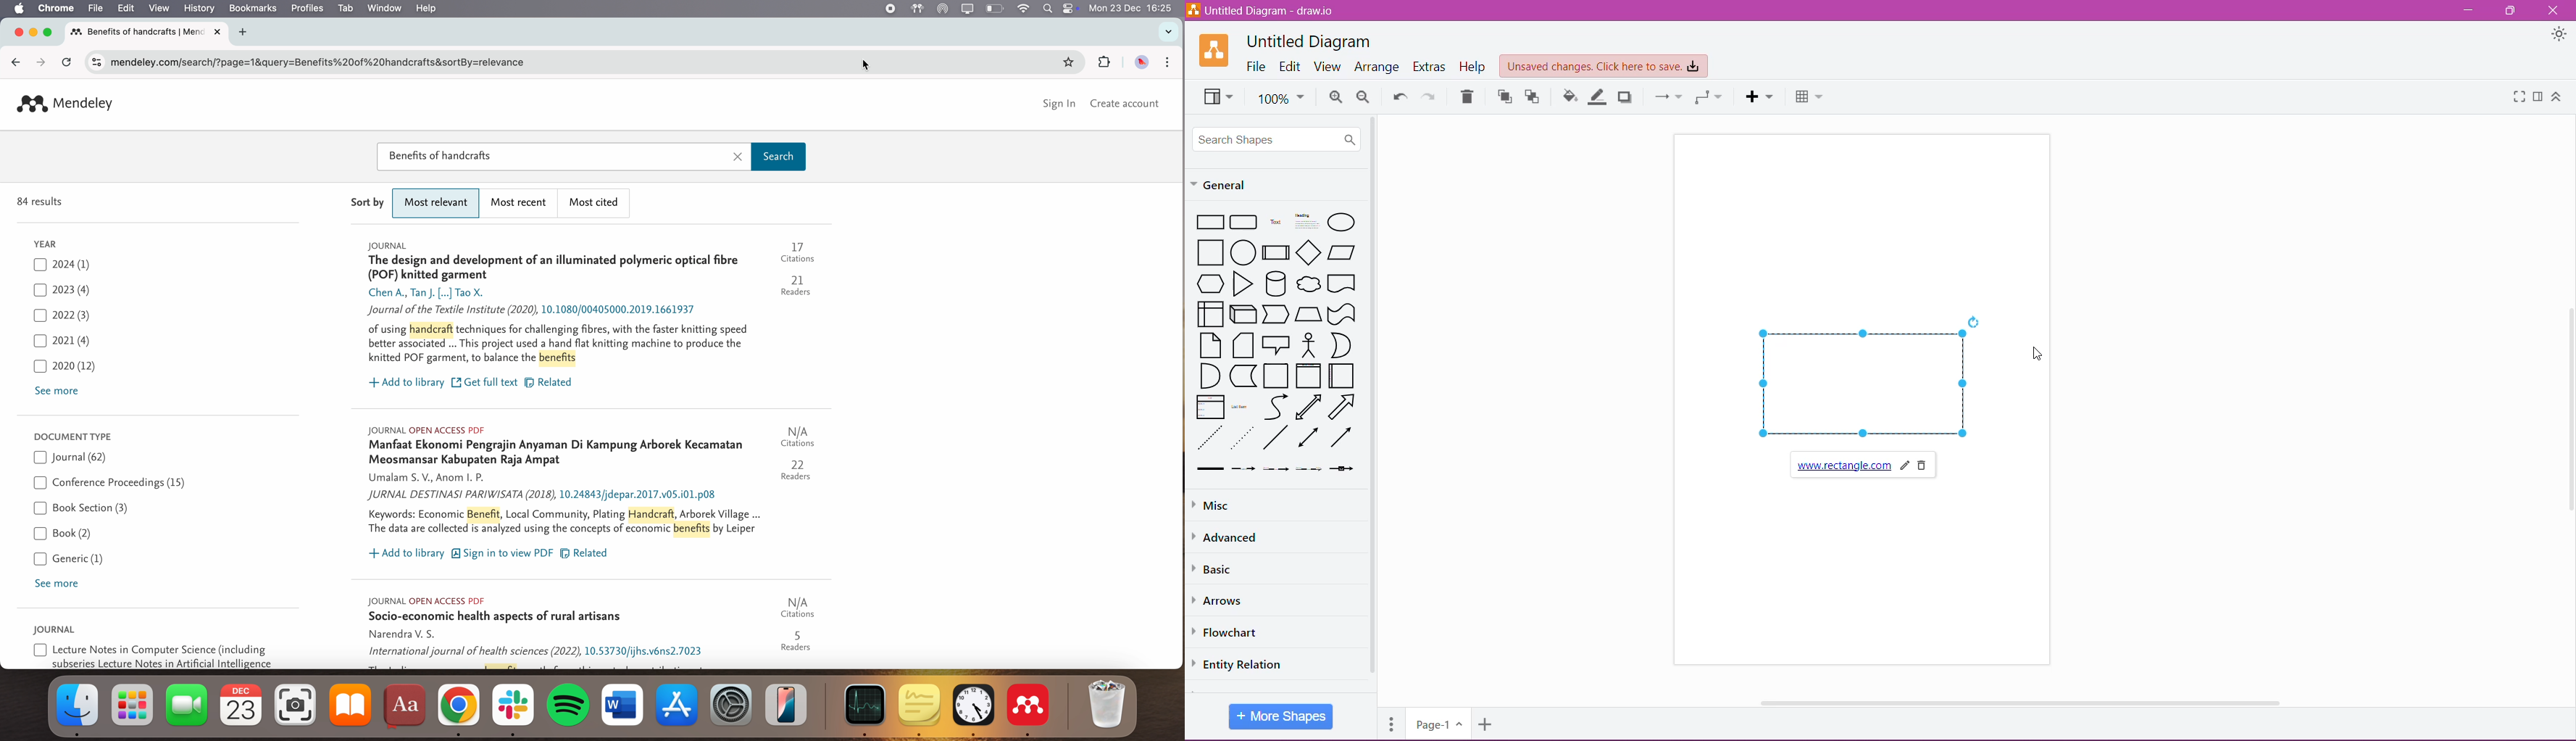  I want to click on Help, so click(1473, 67).